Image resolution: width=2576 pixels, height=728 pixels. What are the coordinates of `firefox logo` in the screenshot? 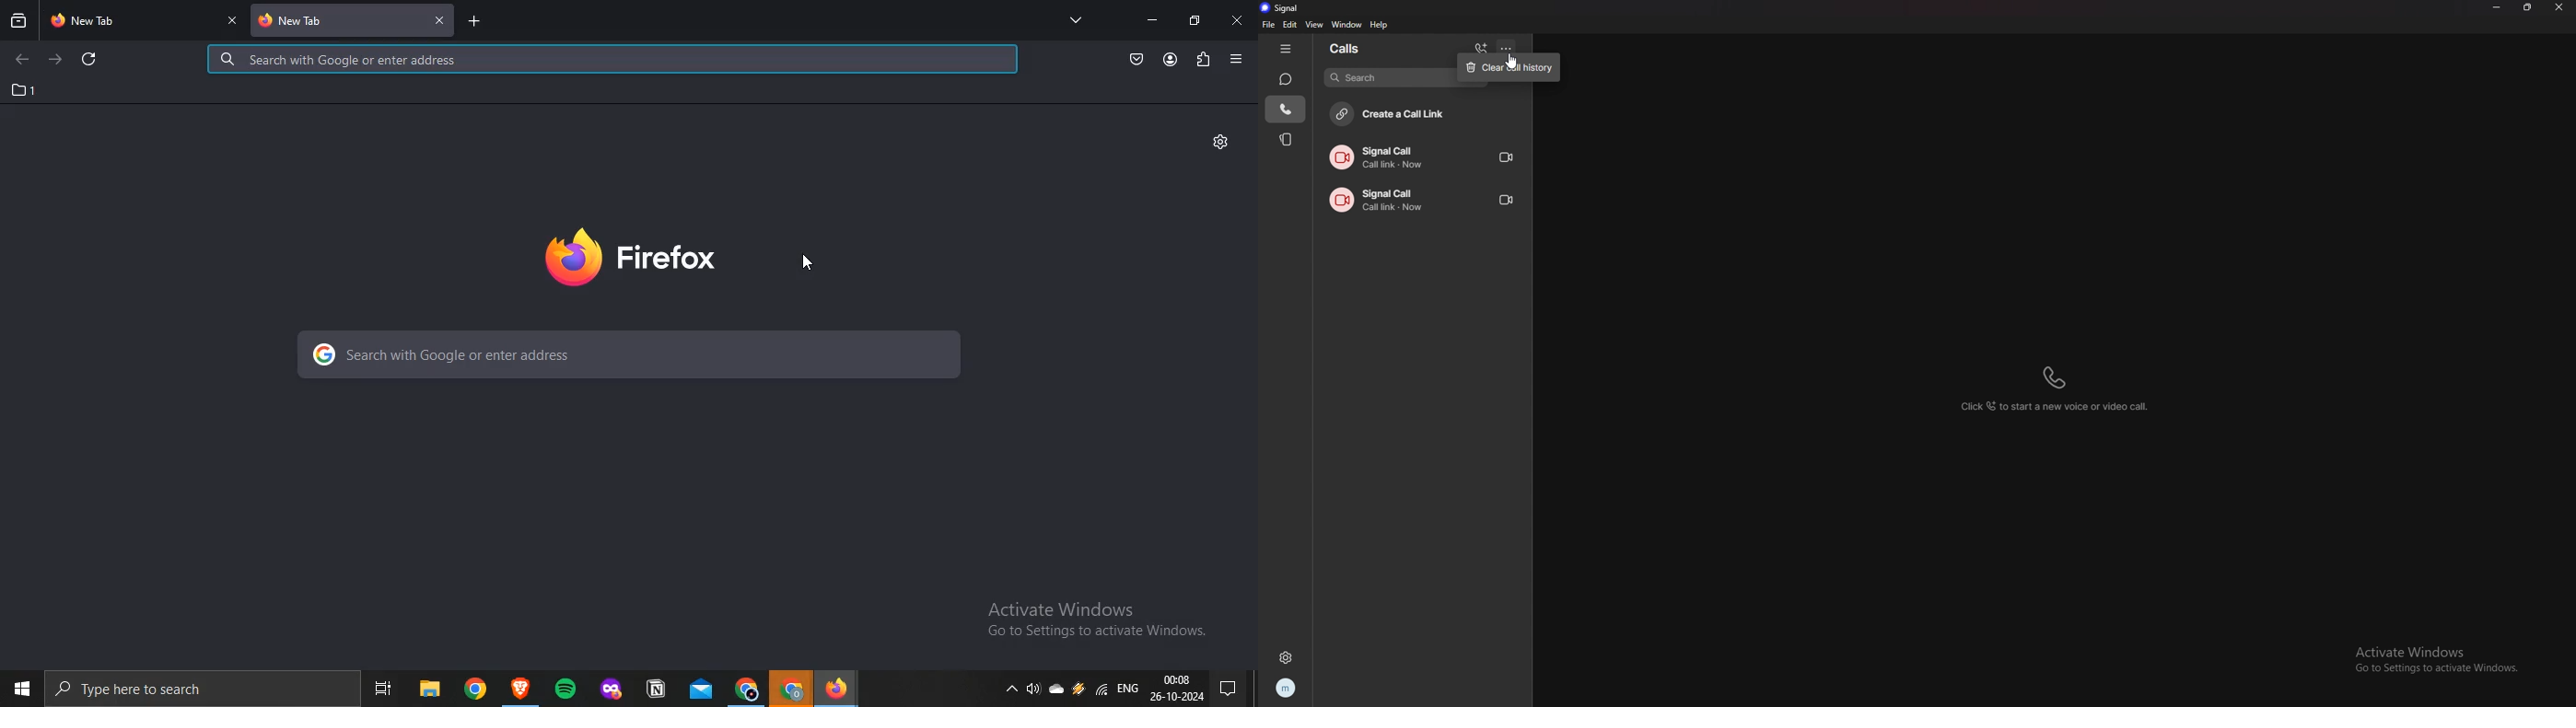 It's located at (632, 257).